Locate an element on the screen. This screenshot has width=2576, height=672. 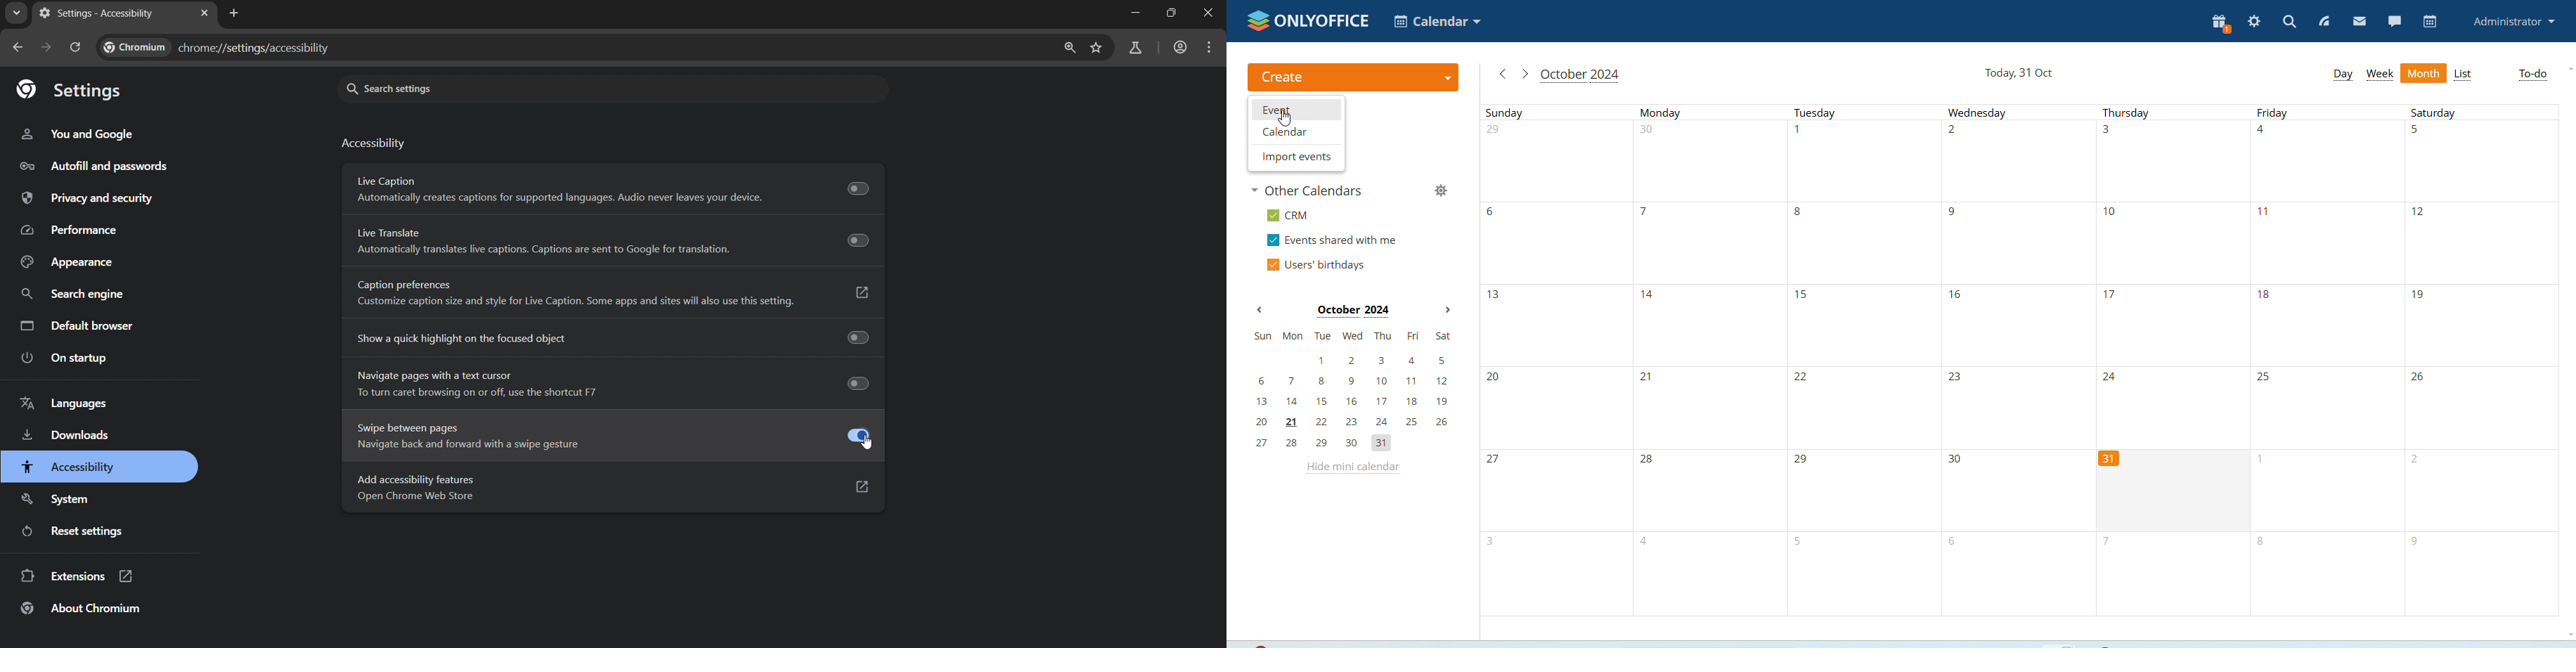
new tab is located at coordinates (237, 14).